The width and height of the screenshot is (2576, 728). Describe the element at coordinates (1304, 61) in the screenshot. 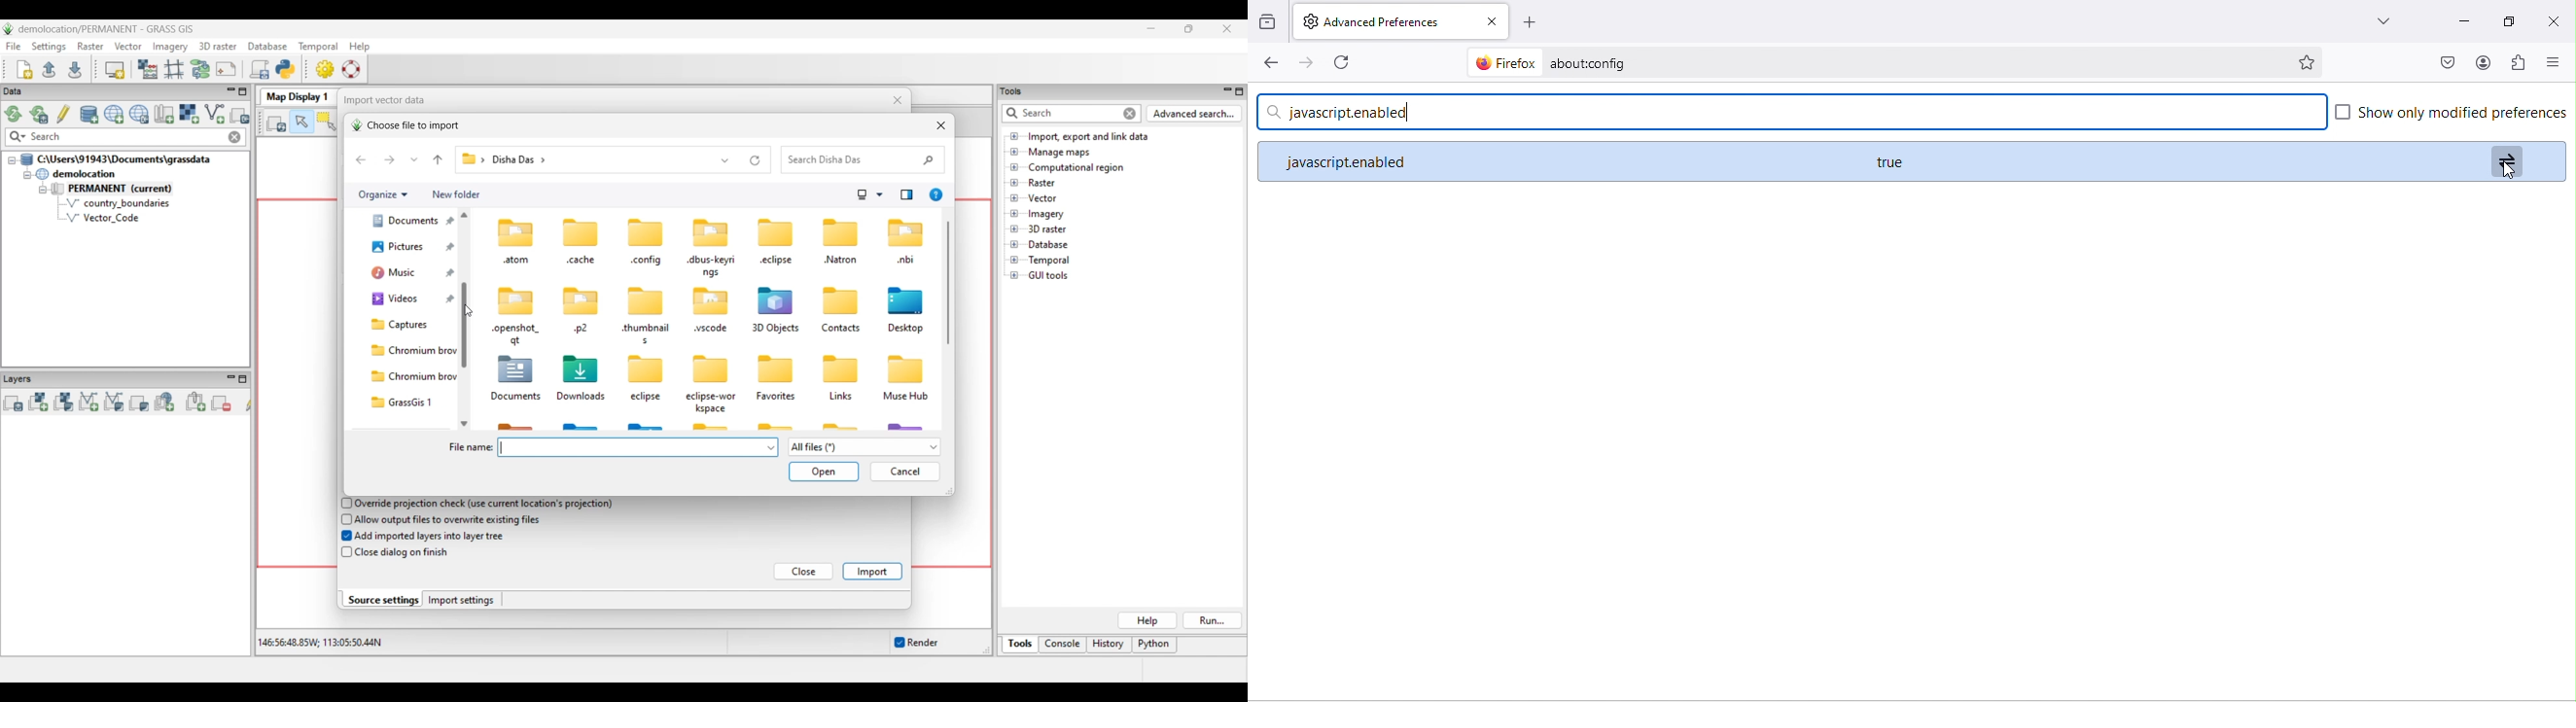

I see `forward` at that location.